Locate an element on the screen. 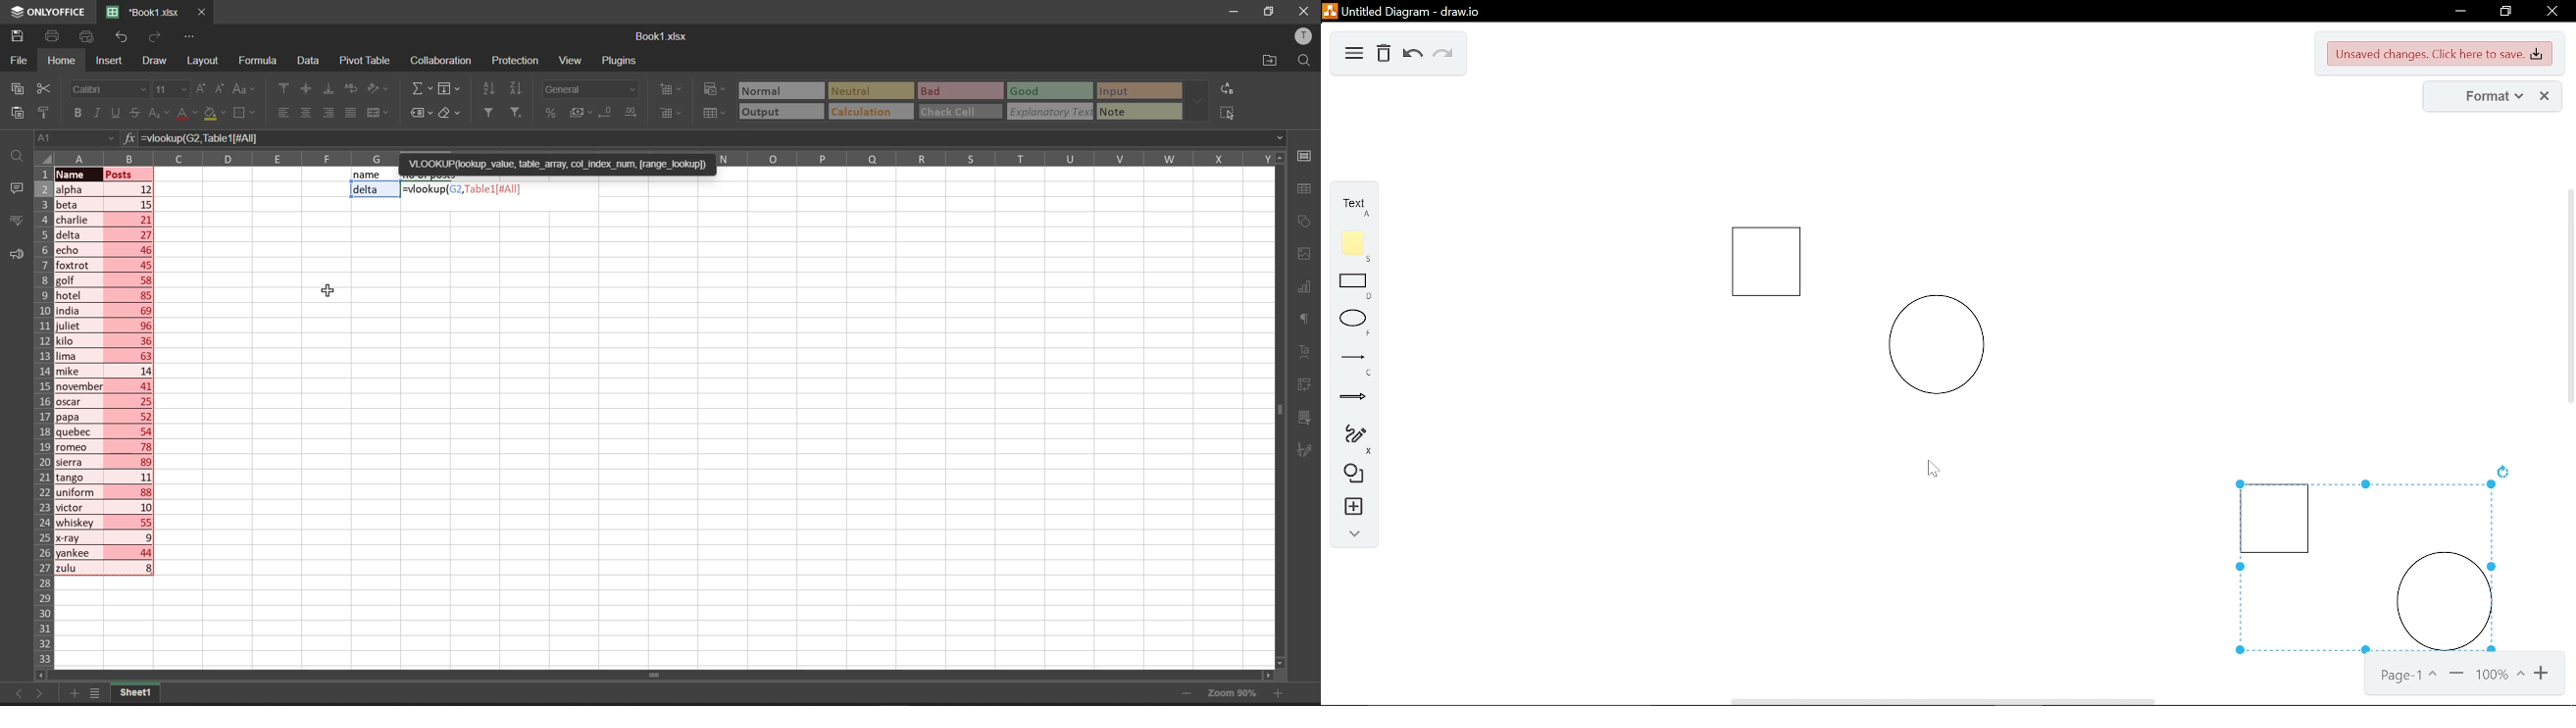 This screenshot has height=728, width=2576. grouped object pasted is located at coordinates (2358, 567).